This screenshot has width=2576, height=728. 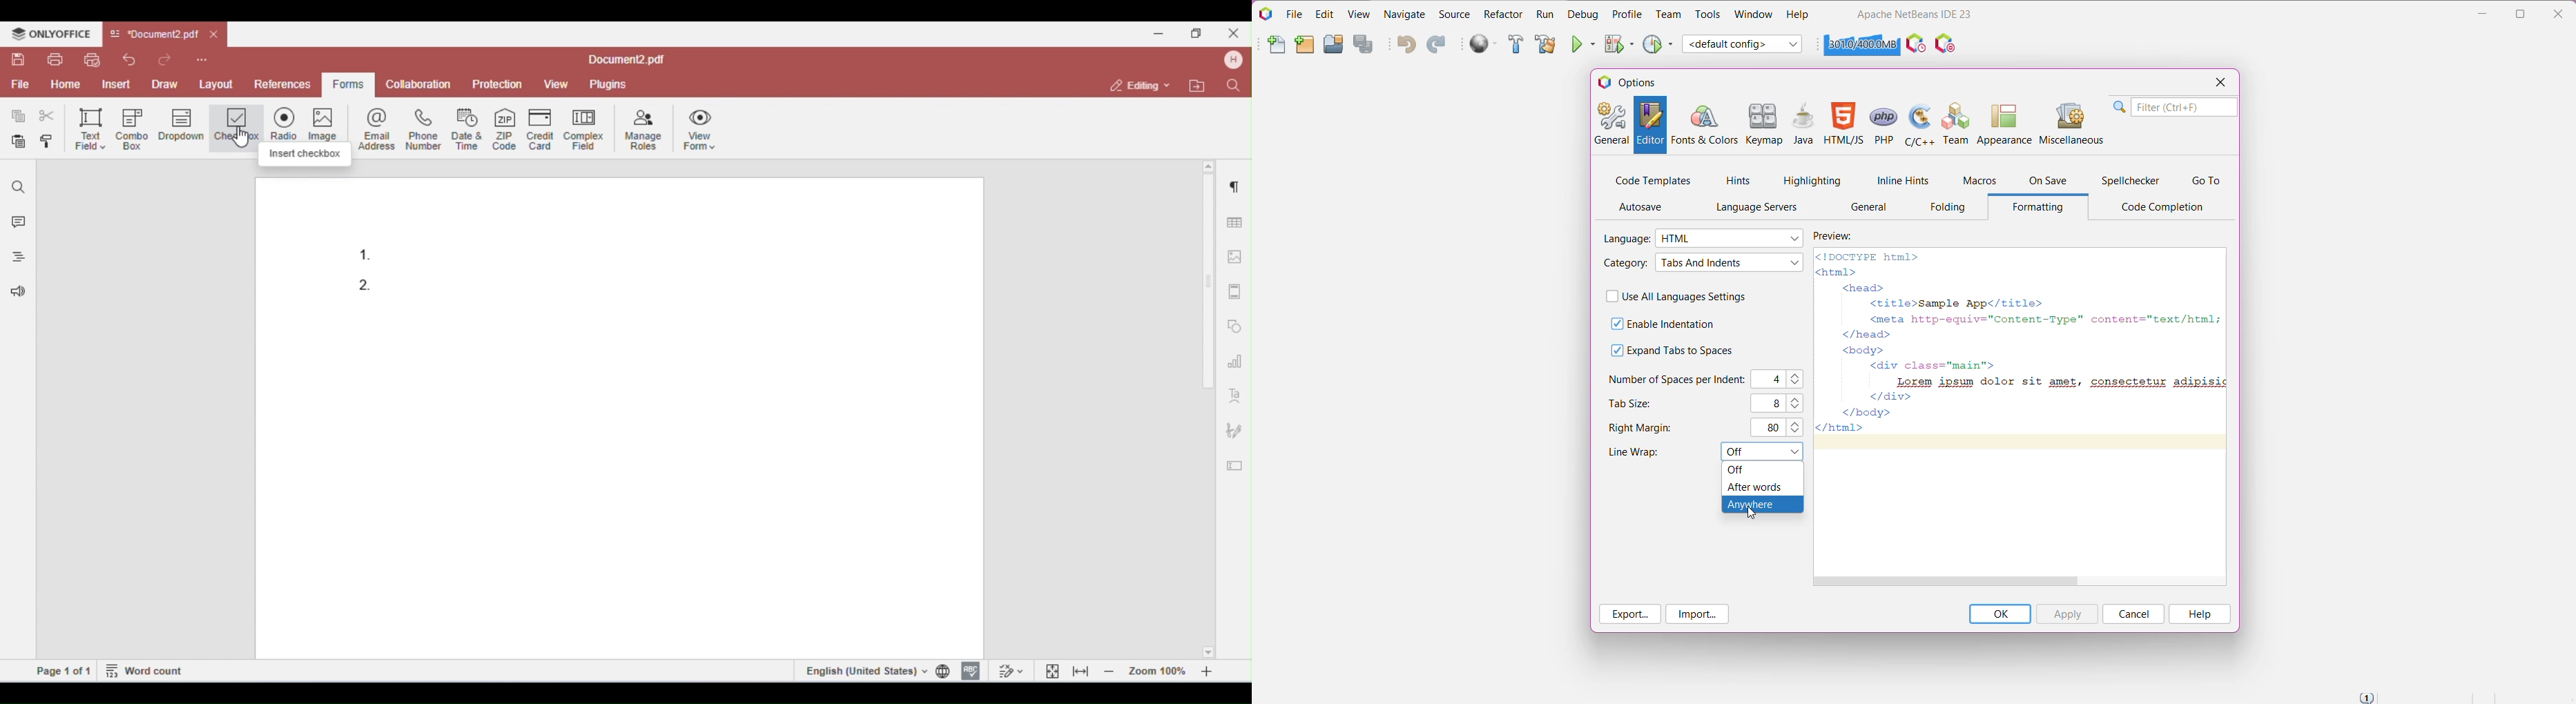 I want to click on Go To, so click(x=2206, y=181).